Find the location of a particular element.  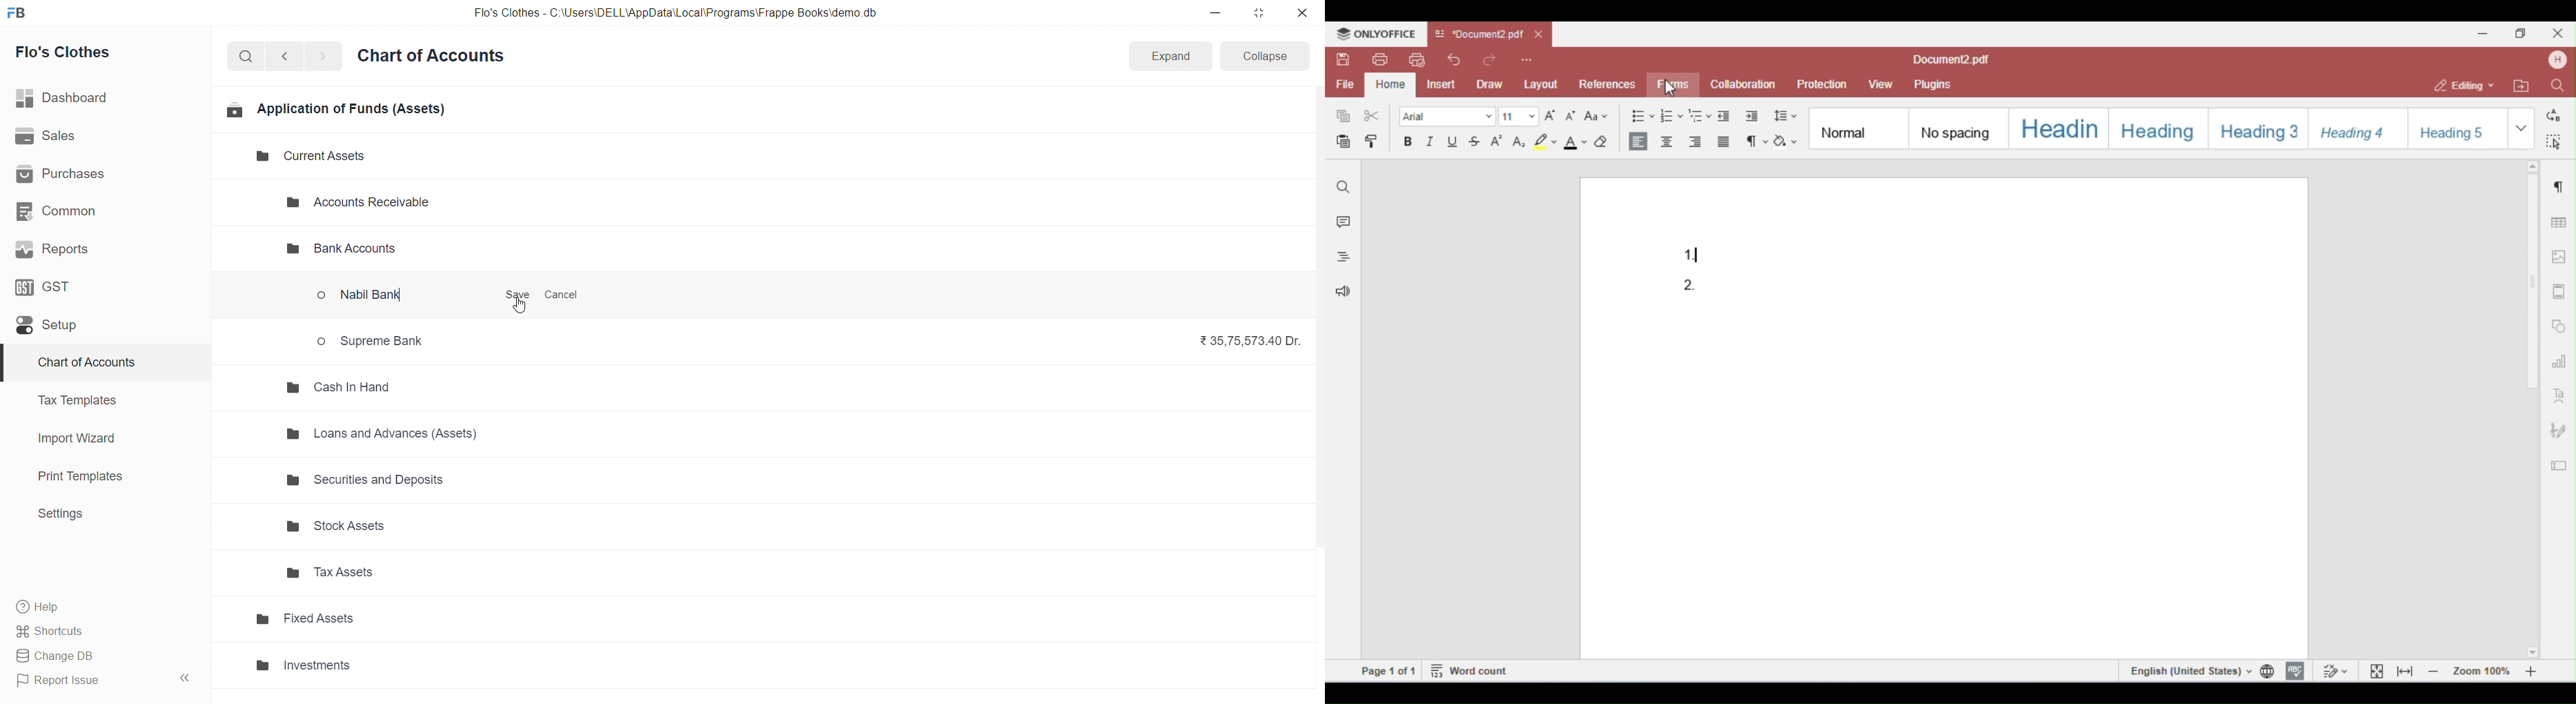

Setup is located at coordinates (99, 324).